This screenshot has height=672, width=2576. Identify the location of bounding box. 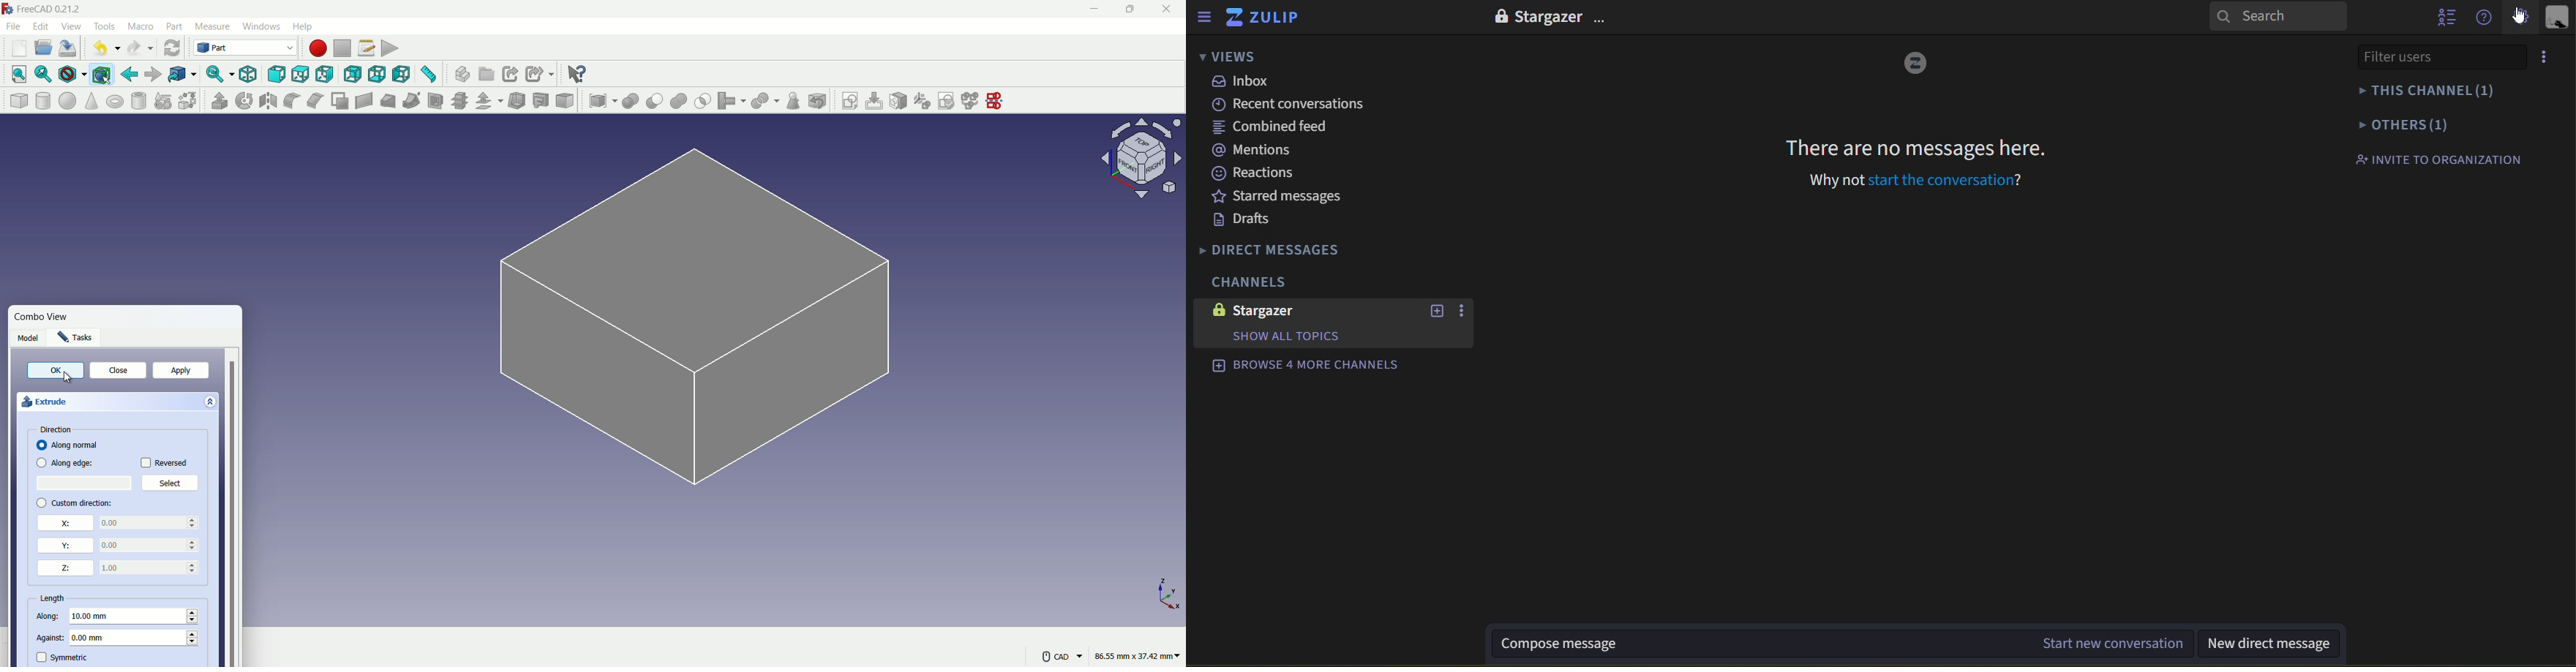
(101, 75).